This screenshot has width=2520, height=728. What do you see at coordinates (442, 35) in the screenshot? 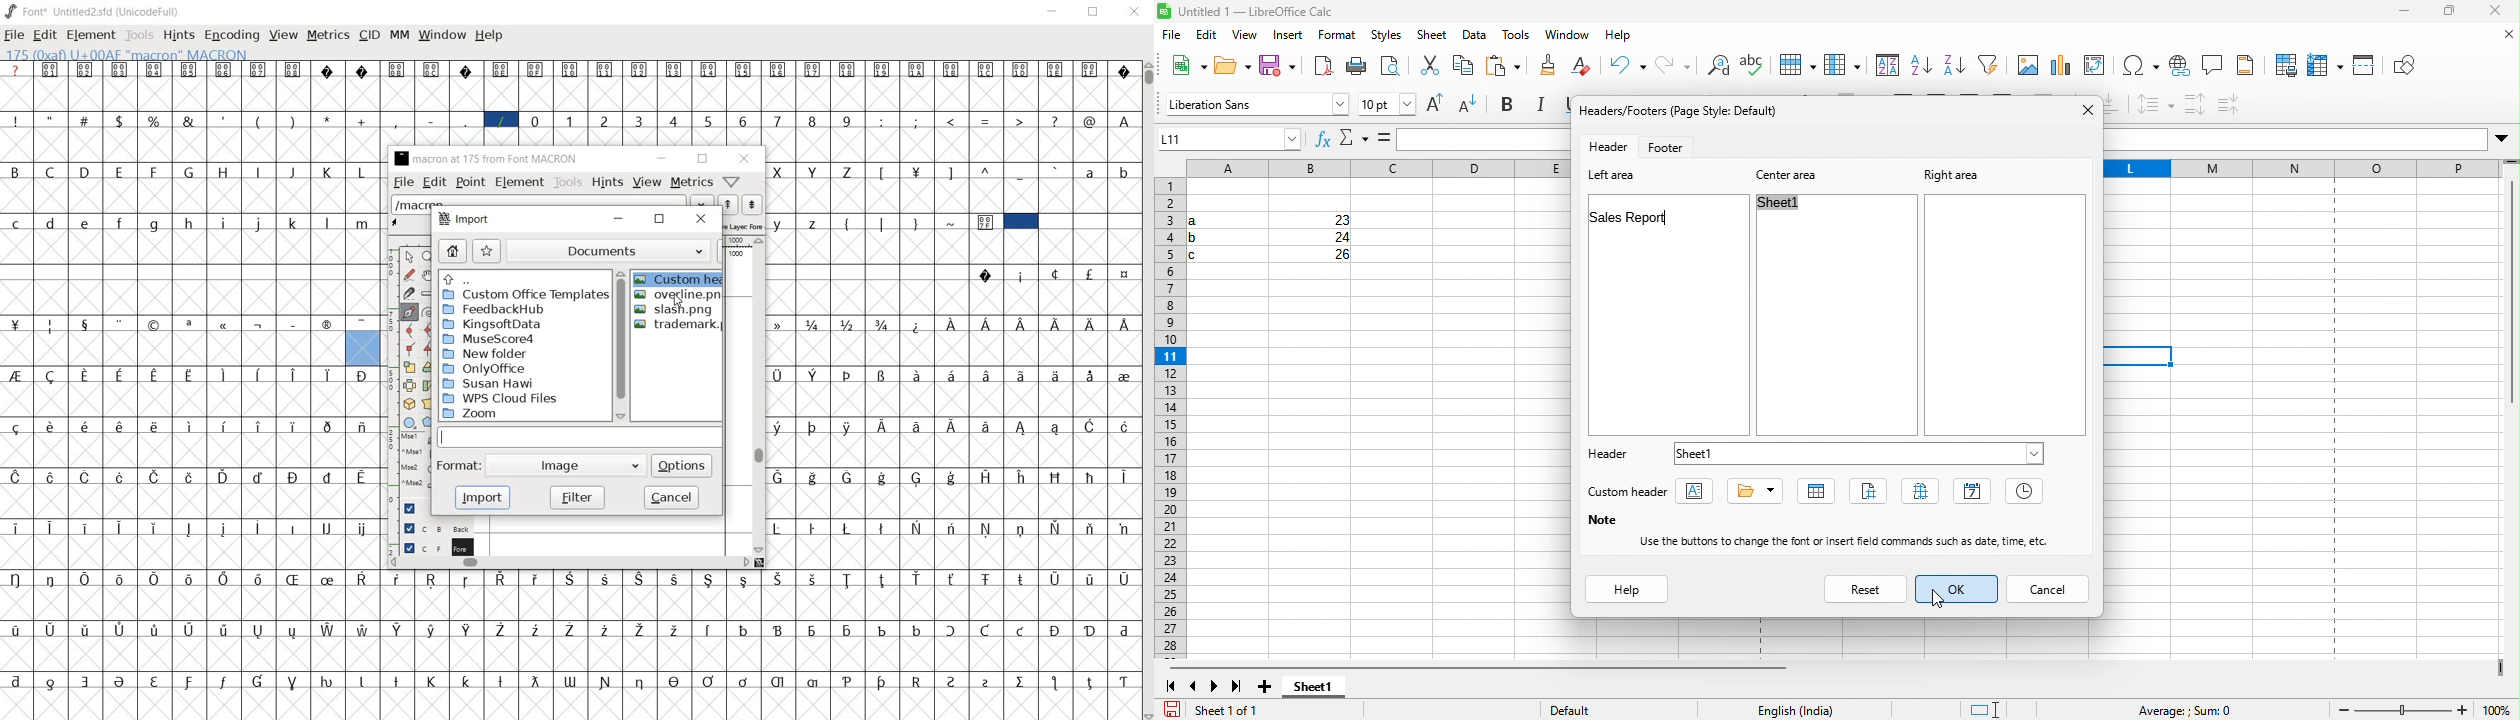
I see `window` at bounding box center [442, 35].